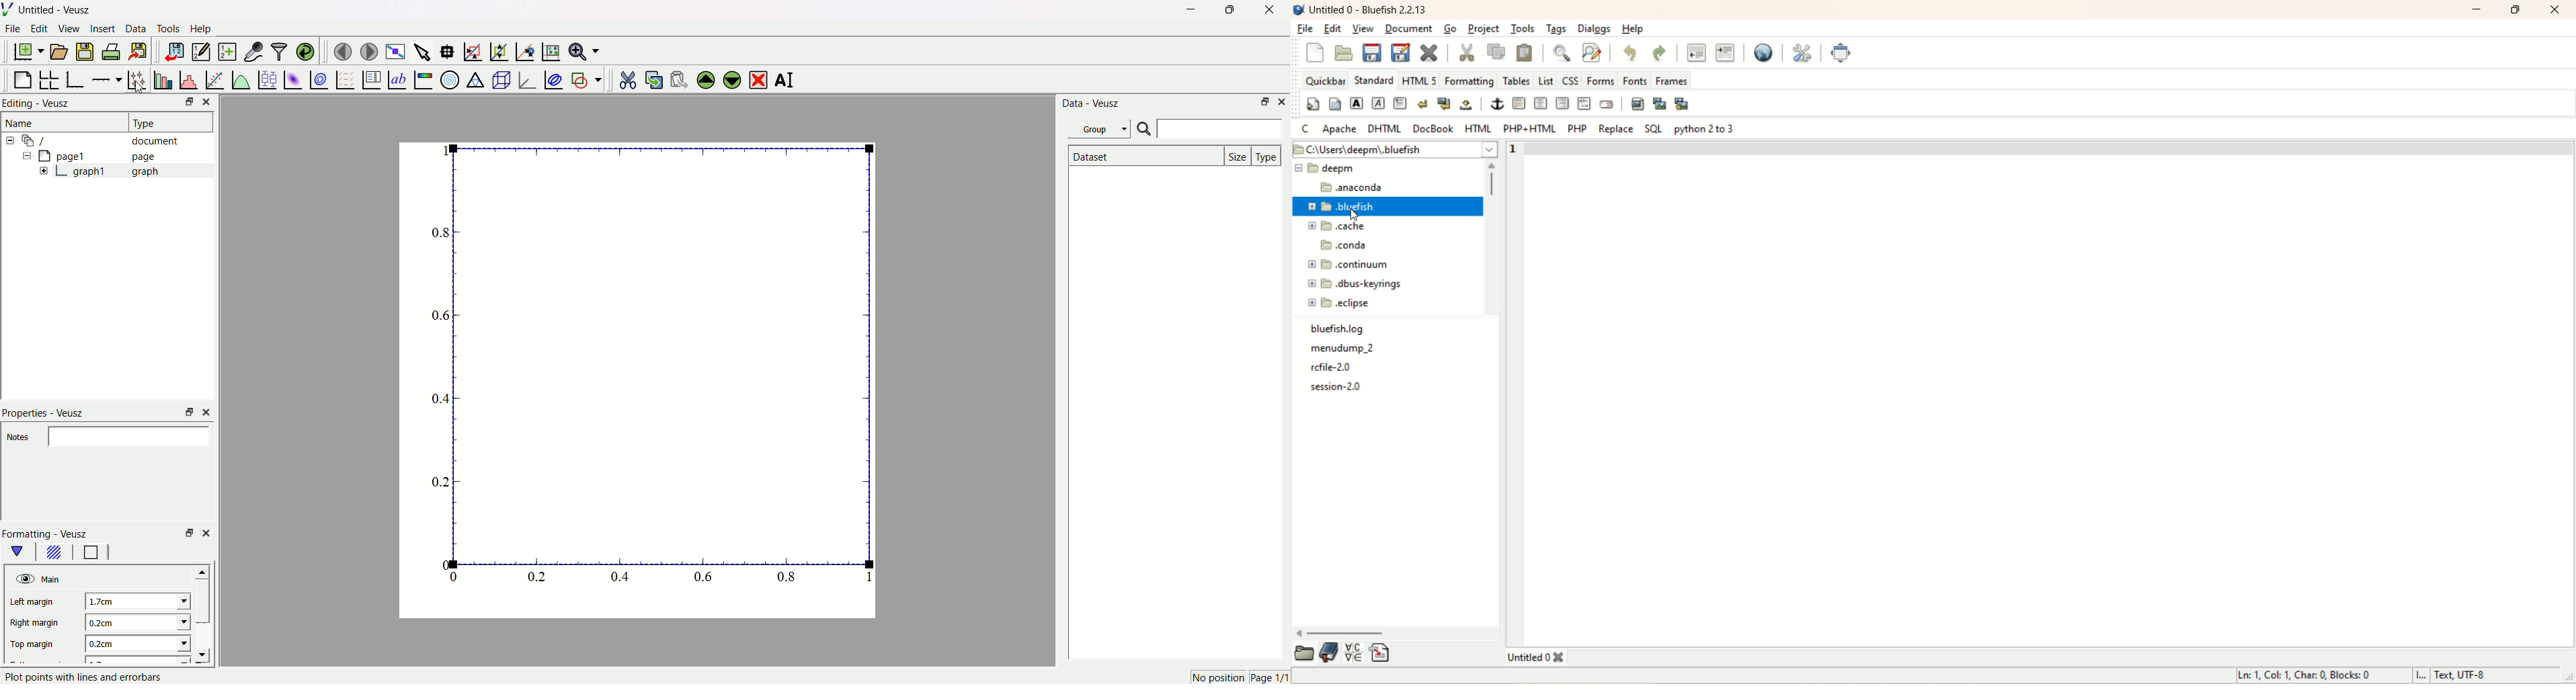 Image resolution: width=2576 pixels, height=700 pixels. What do you see at coordinates (77, 78) in the screenshot?
I see `base graphs` at bounding box center [77, 78].